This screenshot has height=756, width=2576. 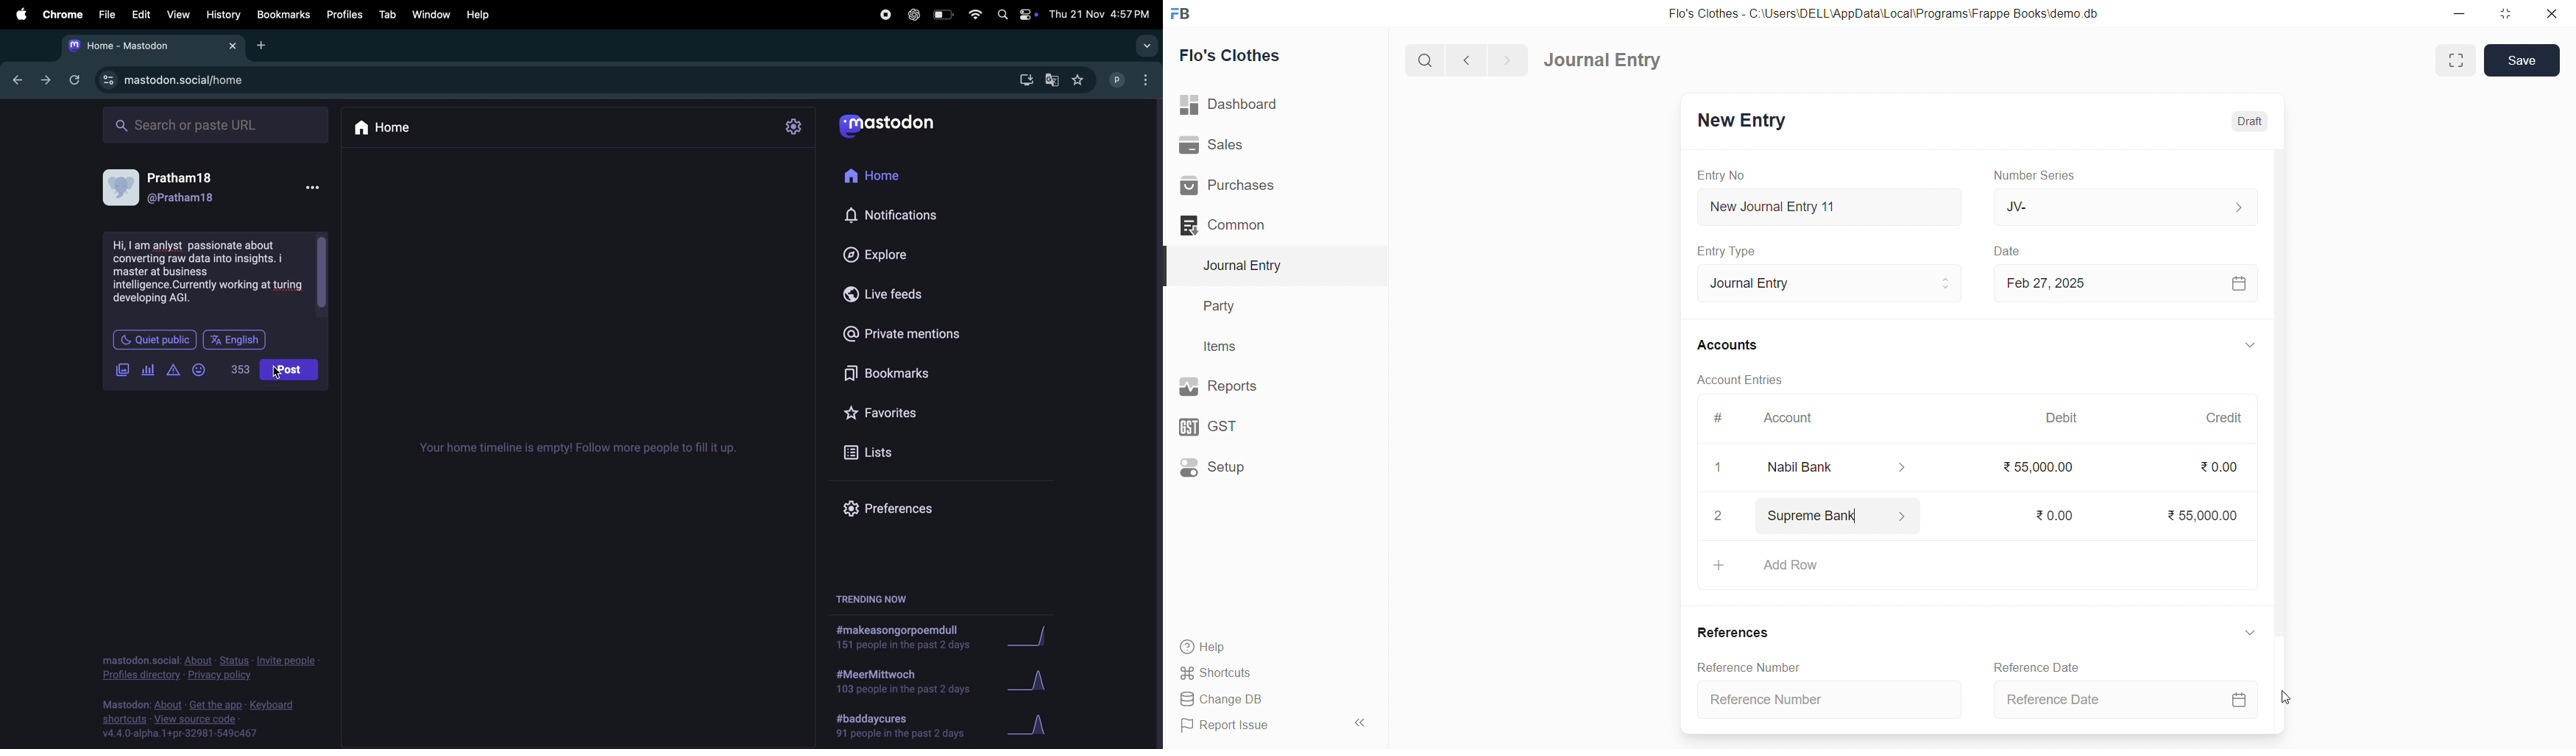 I want to click on Party, so click(x=1228, y=305).